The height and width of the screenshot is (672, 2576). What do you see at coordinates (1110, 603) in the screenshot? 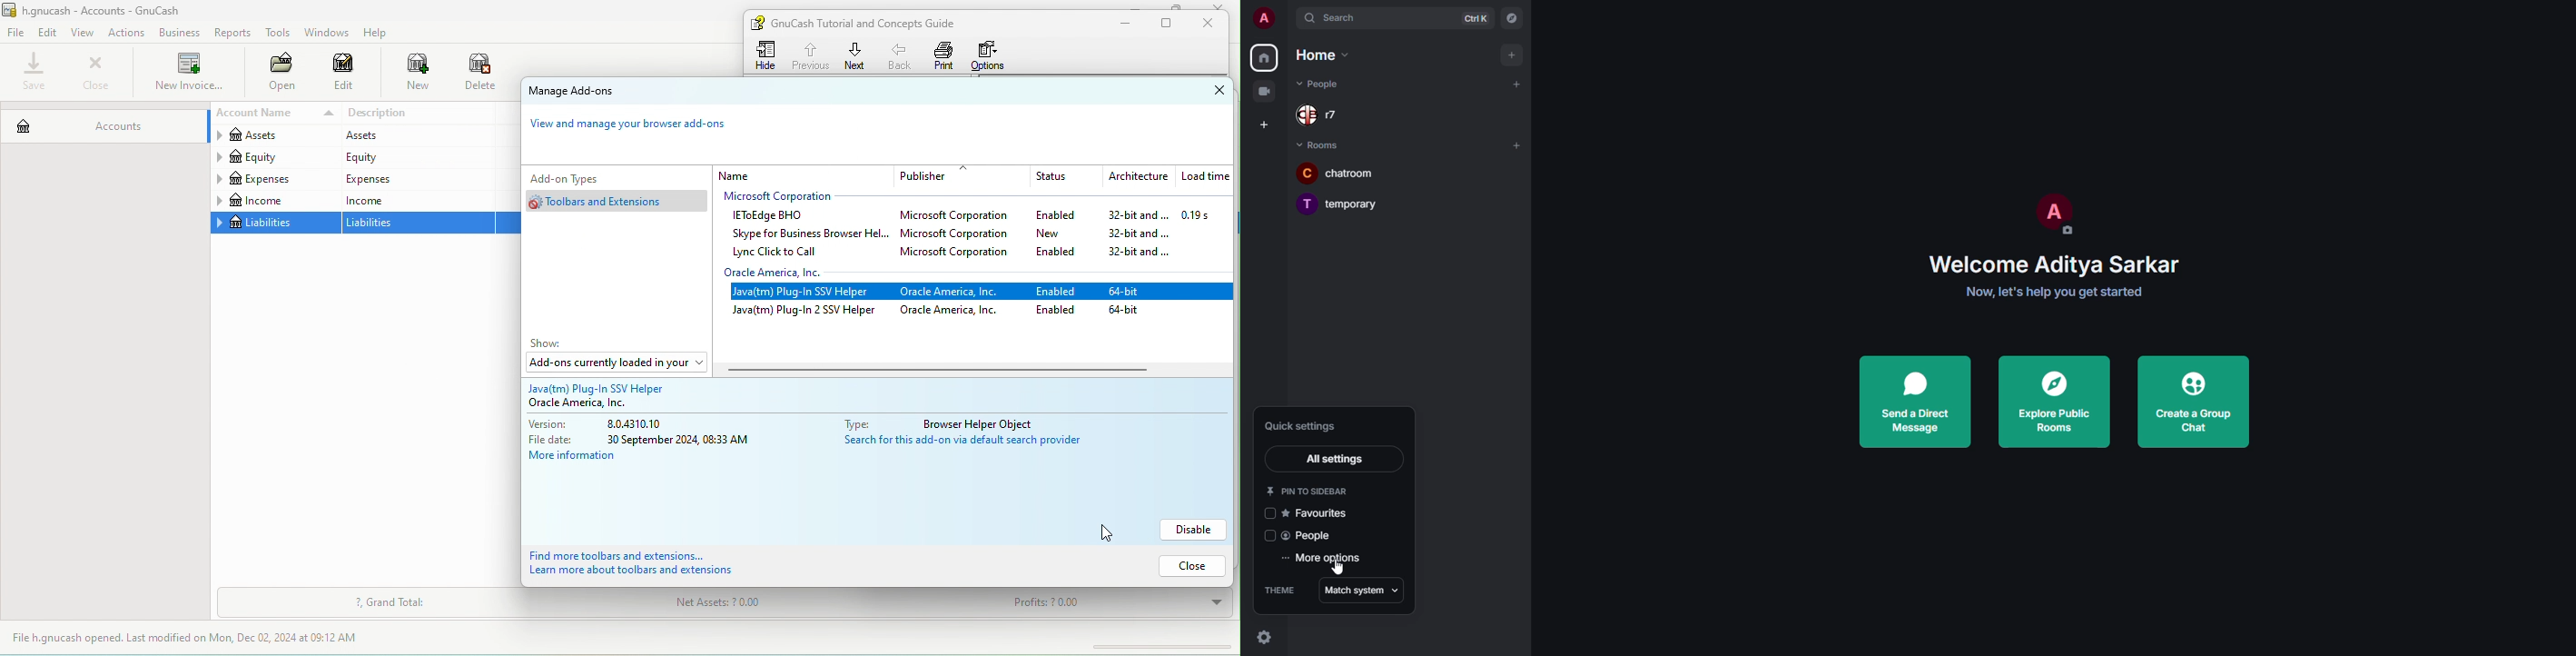
I see `profits?0.00` at bounding box center [1110, 603].